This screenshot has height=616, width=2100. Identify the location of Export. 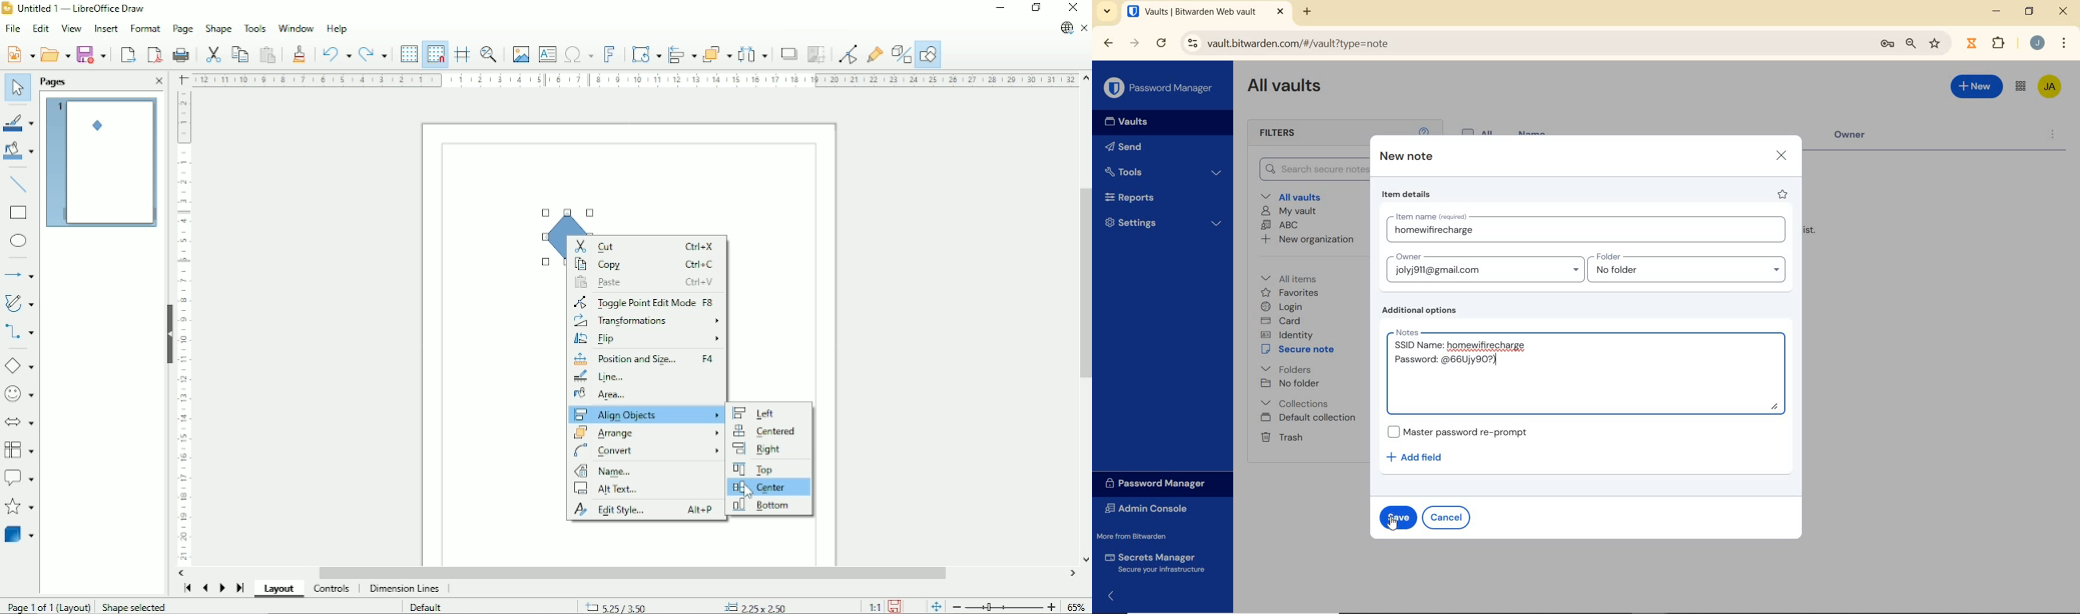
(127, 54).